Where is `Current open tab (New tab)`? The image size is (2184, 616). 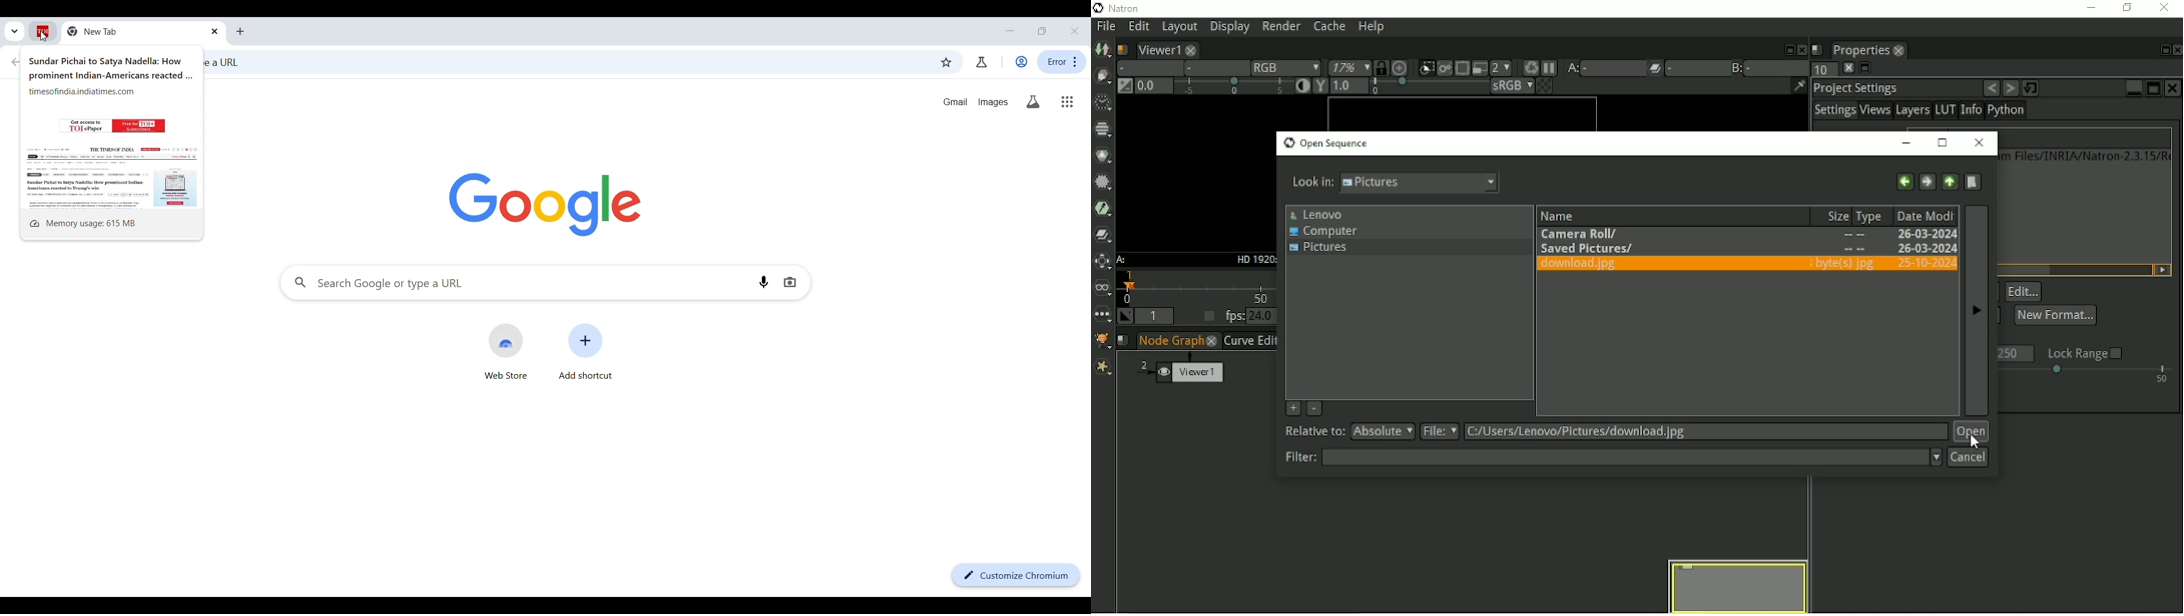
Current open tab (New tab) is located at coordinates (135, 31).